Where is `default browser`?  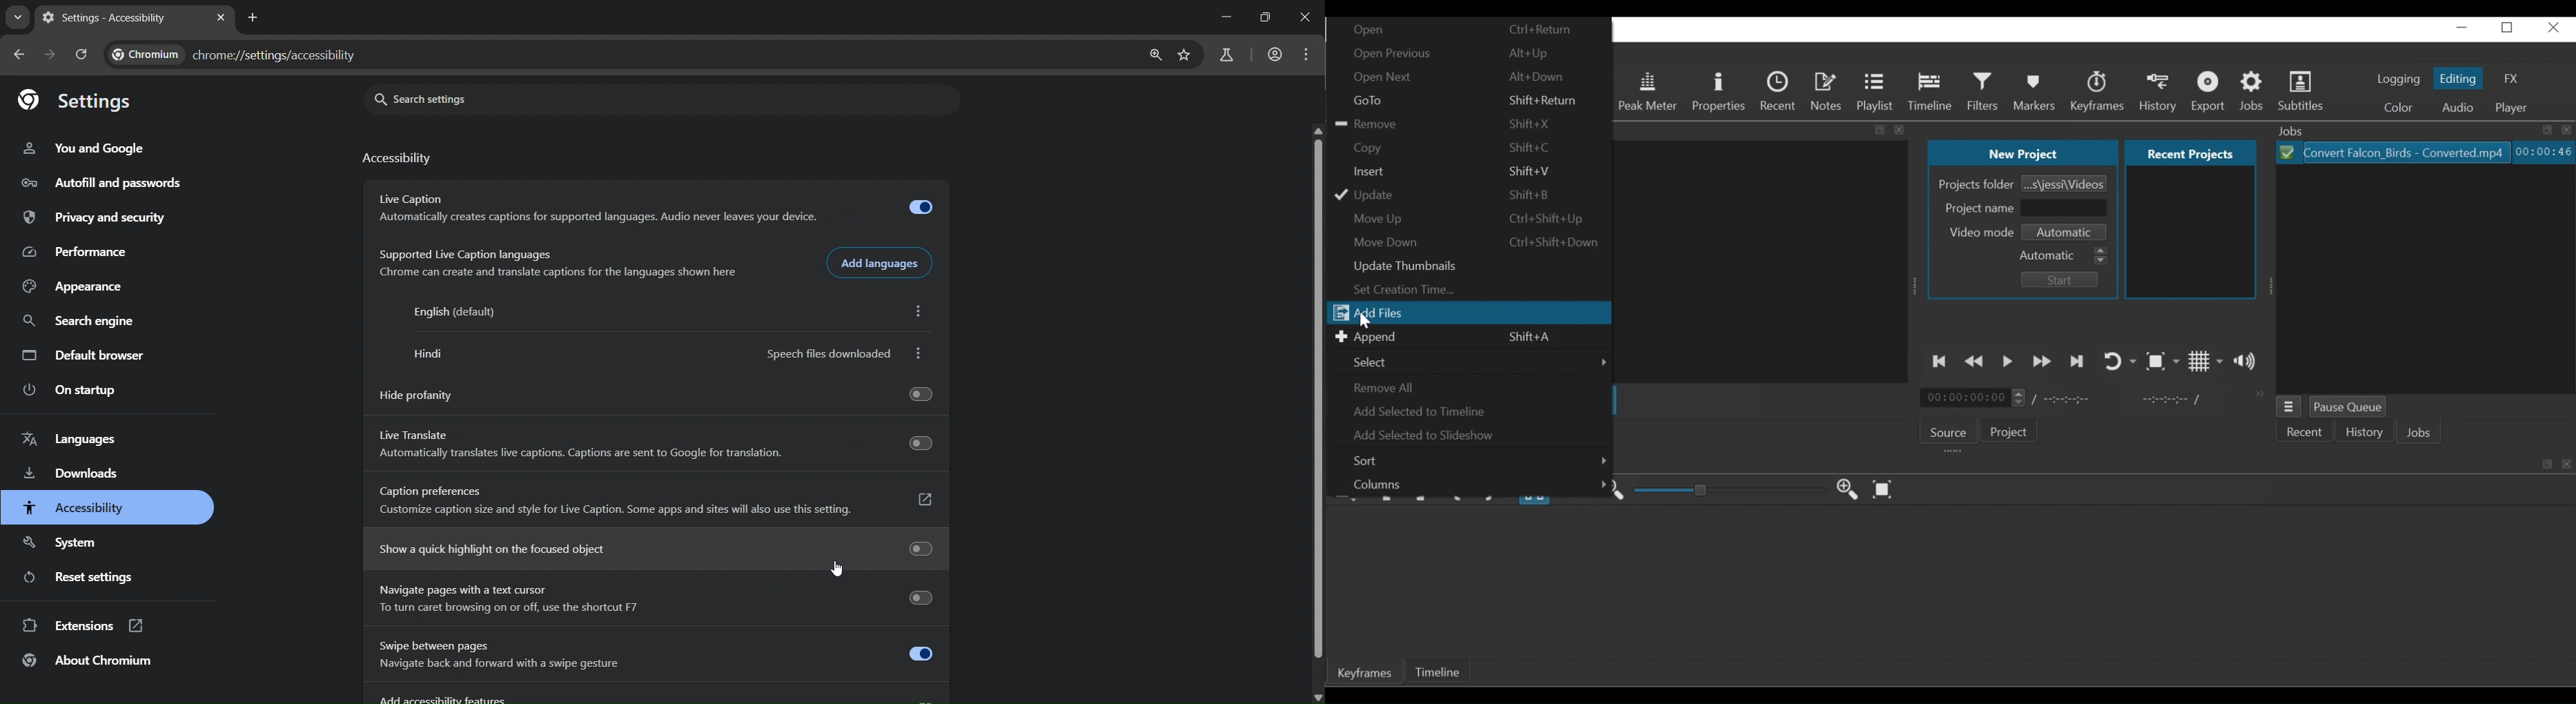 default browser is located at coordinates (85, 355).